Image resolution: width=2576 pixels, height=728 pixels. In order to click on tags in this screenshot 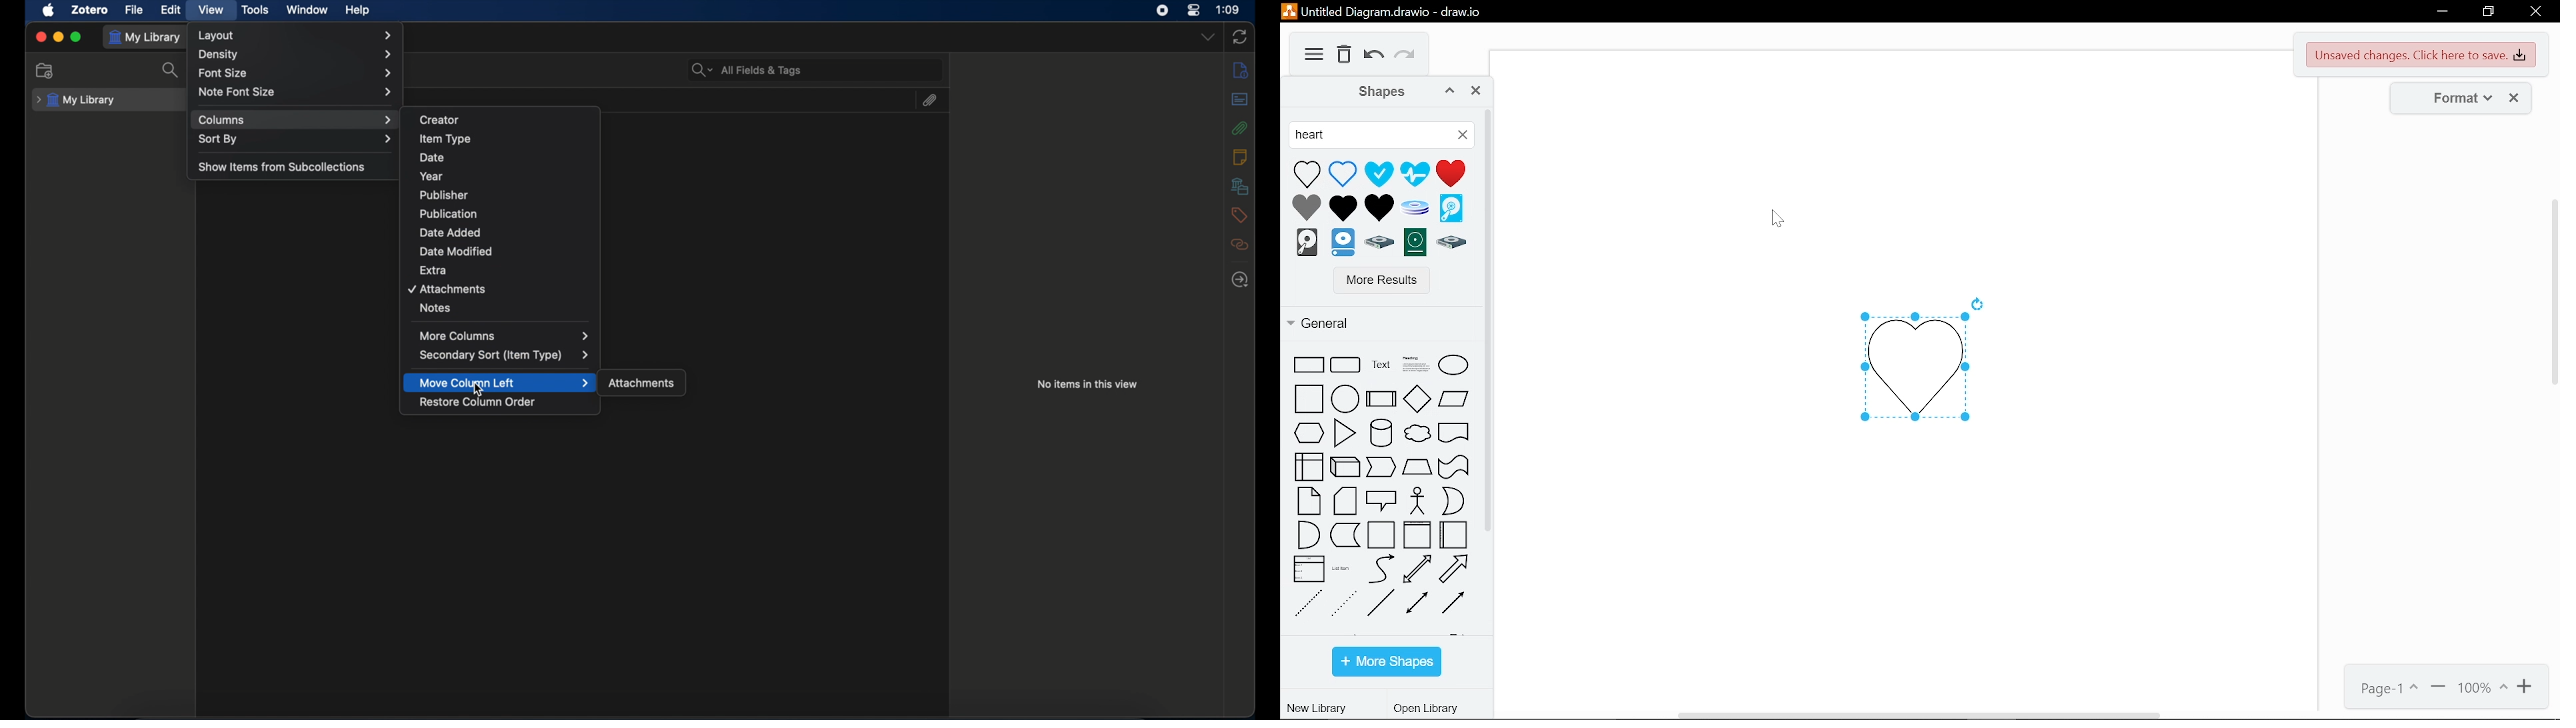, I will do `click(1239, 214)`.